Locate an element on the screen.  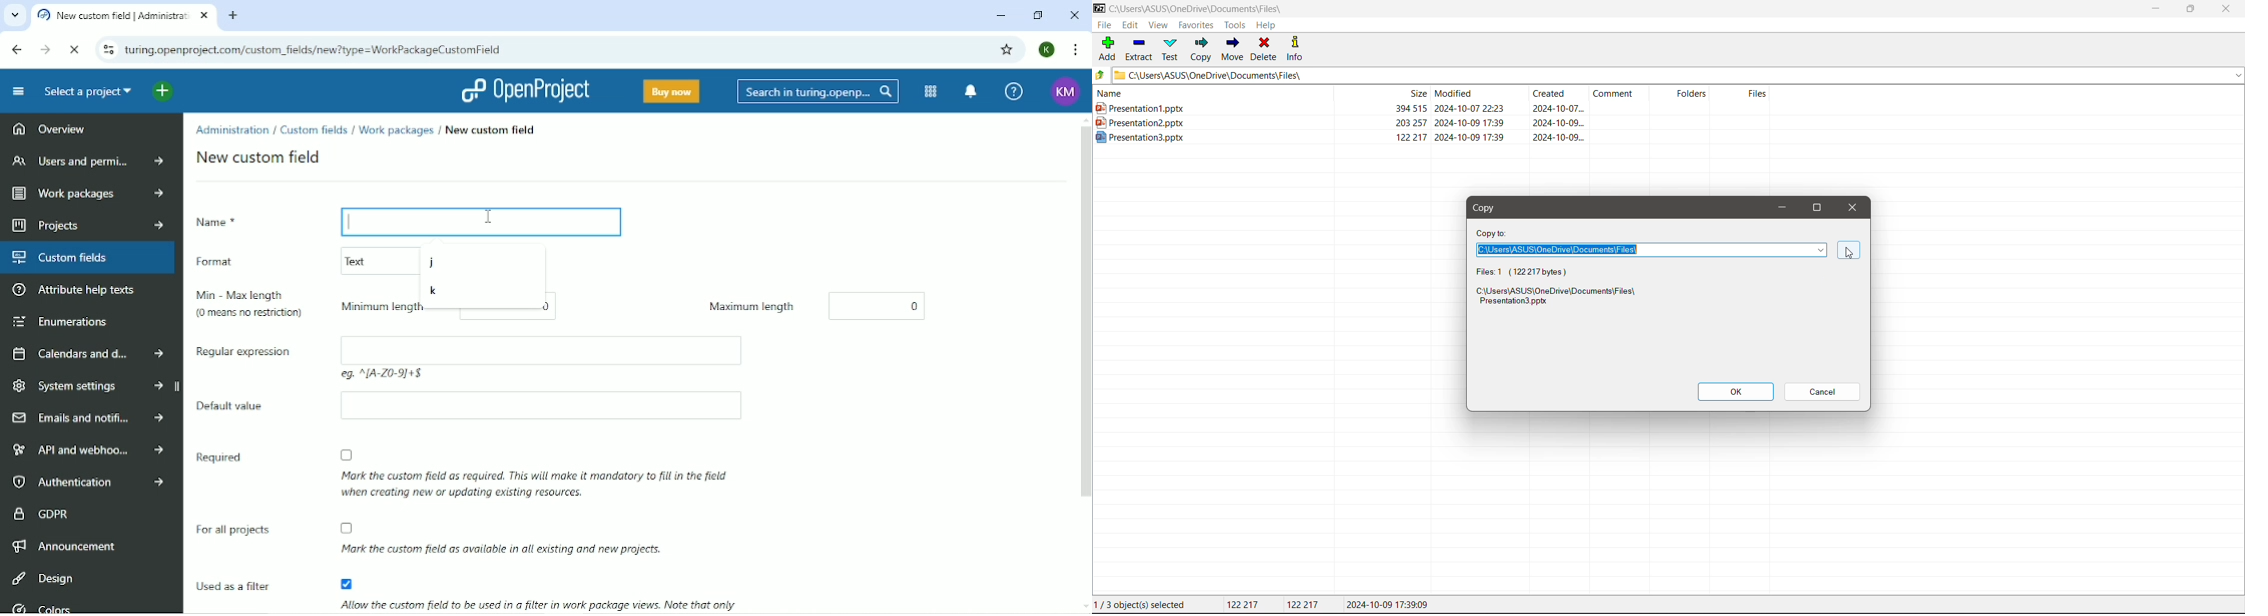
Customize and control google chrome is located at coordinates (1074, 49).